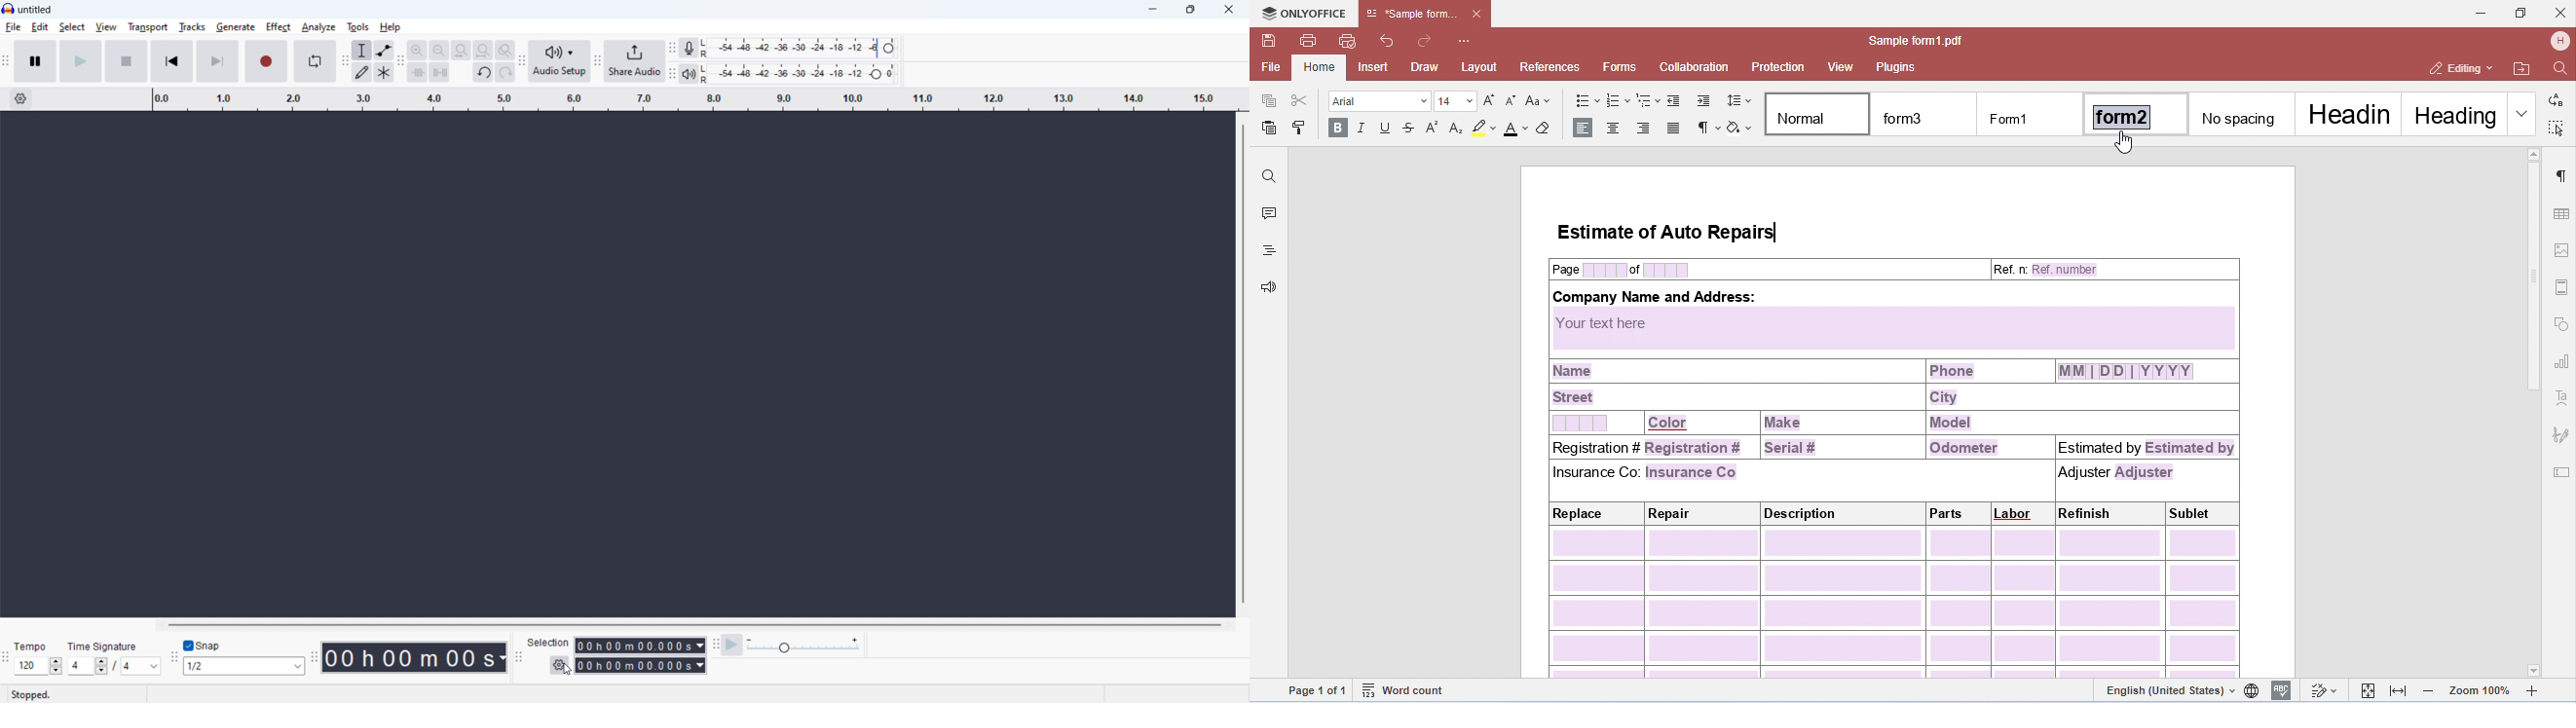 Image resolution: width=2576 pixels, height=728 pixels. What do you see at coordinates (344, 62) in the screenshot?
I see `tools toolbar` at bounding box center [344, 62].